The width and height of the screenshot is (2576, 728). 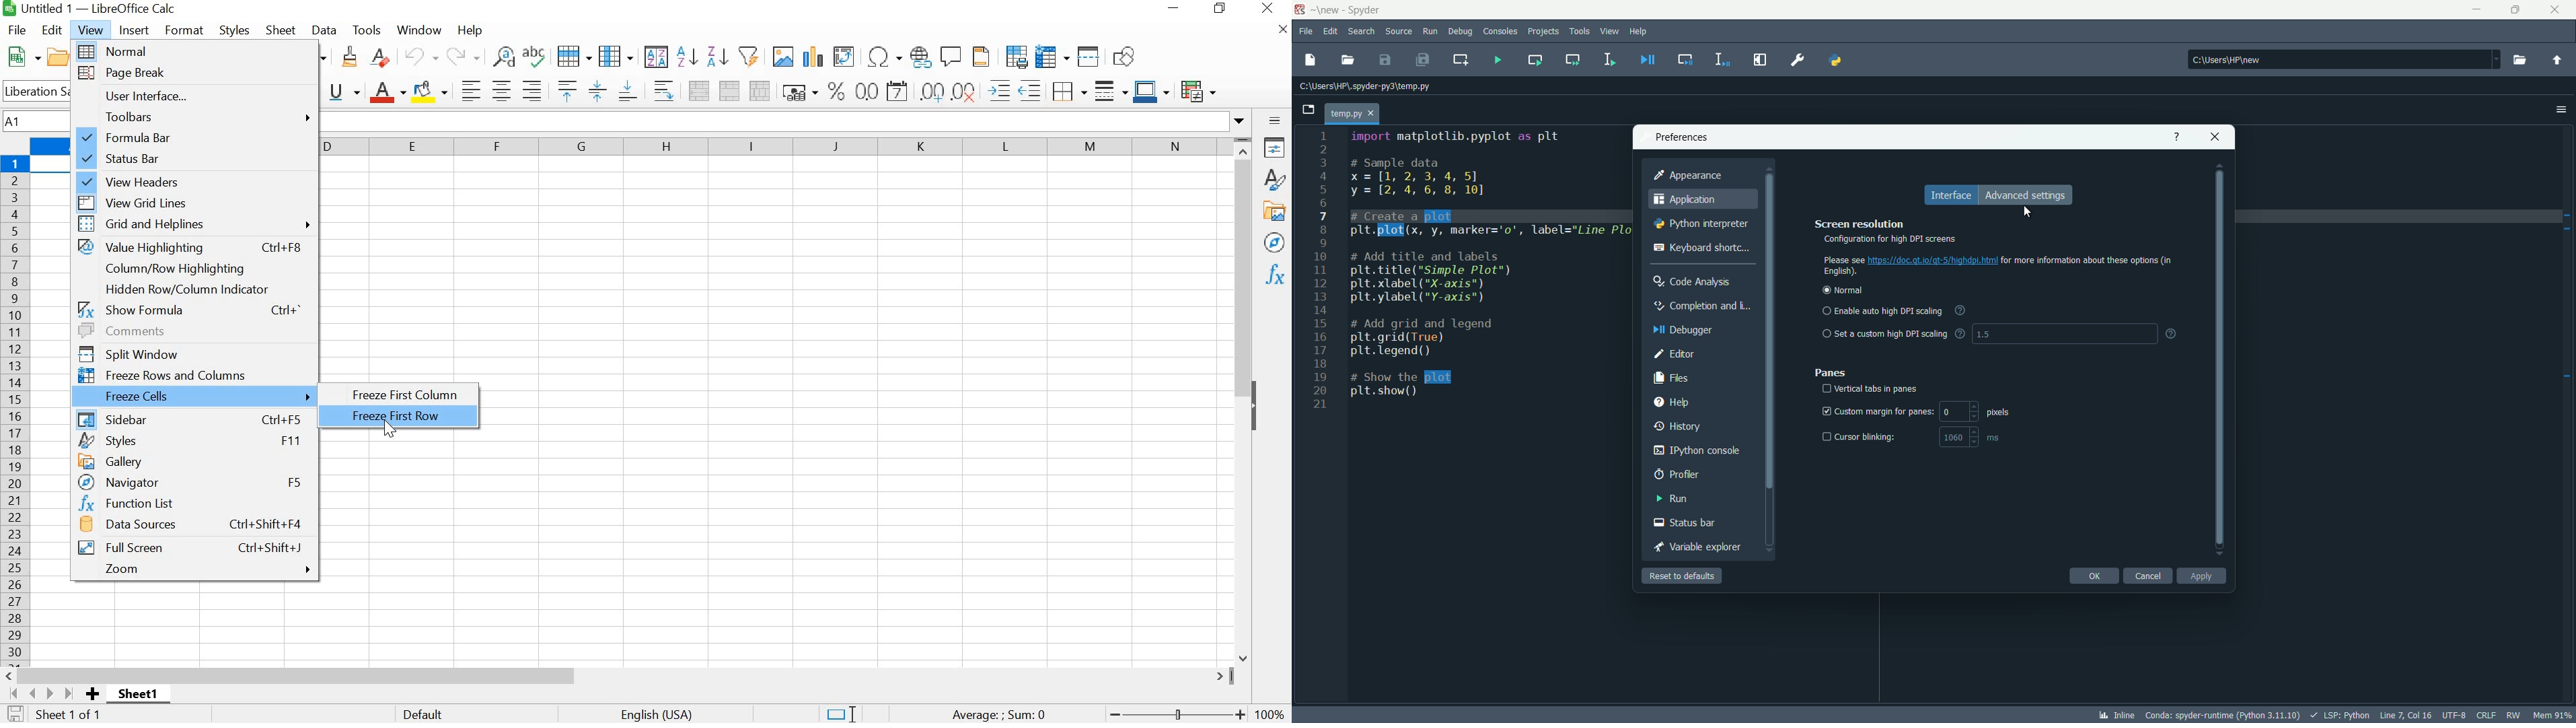 I want to click on run current cell, so click(x=1535, y=60).